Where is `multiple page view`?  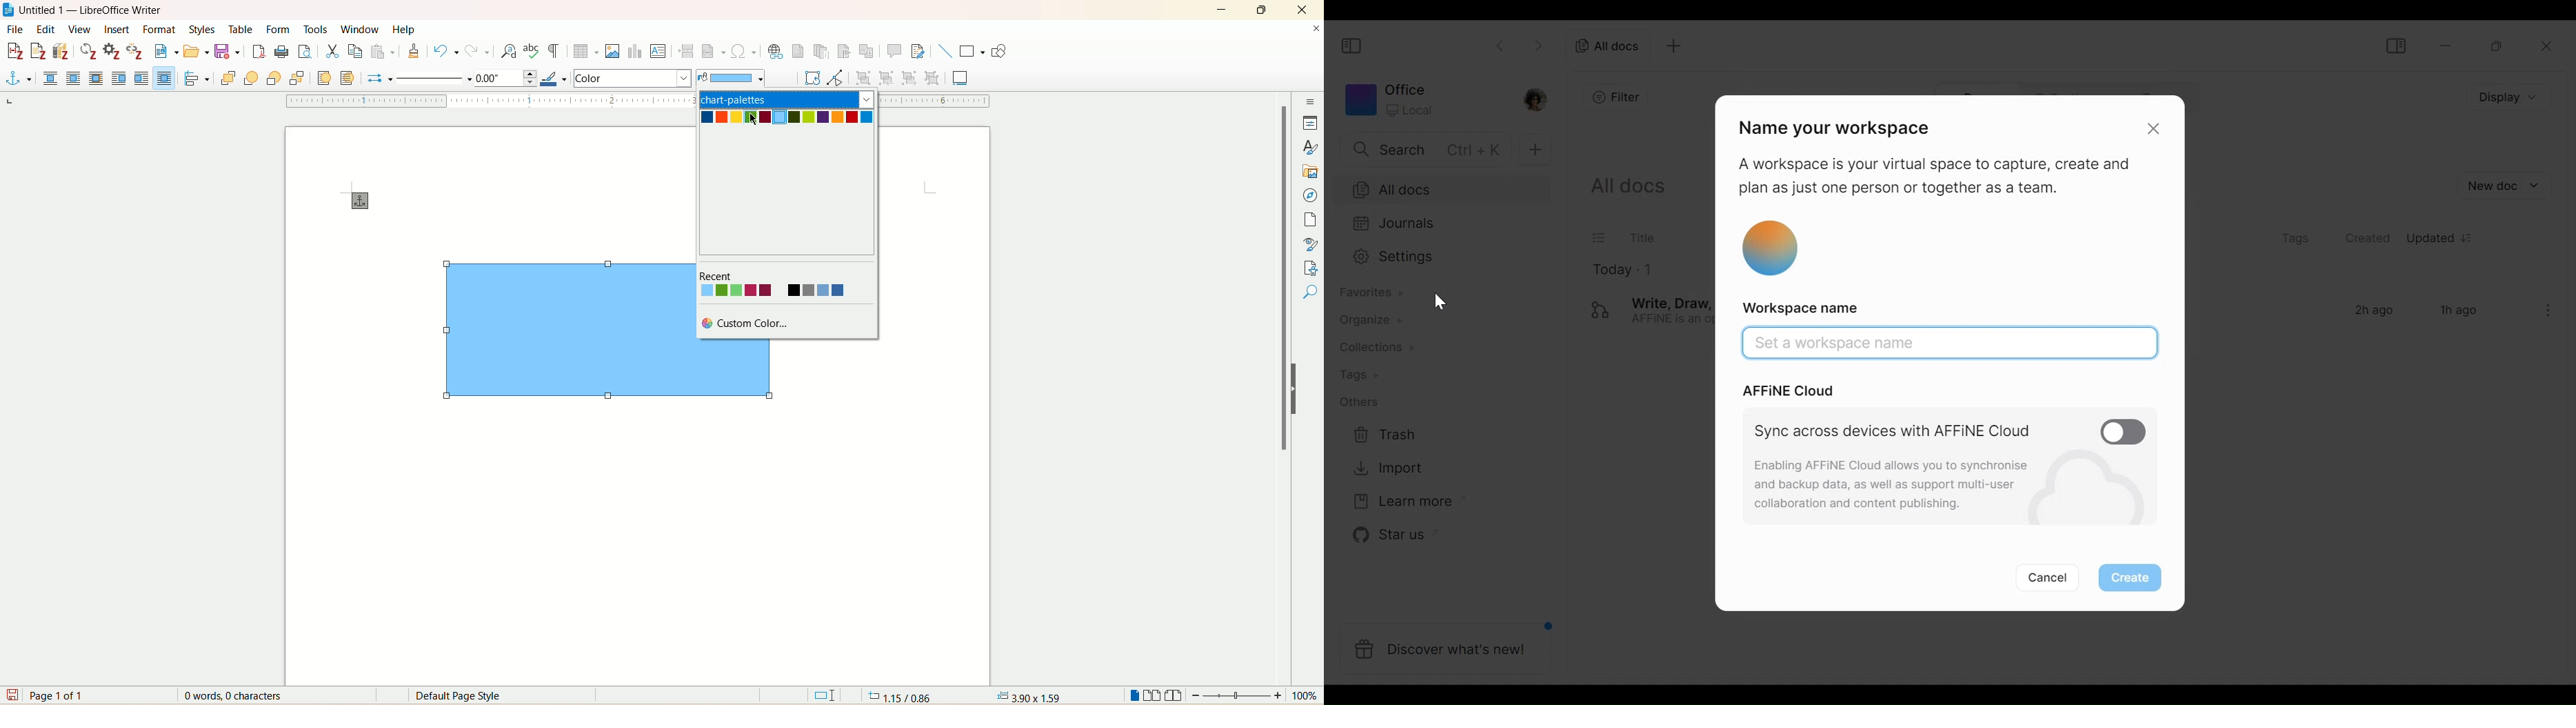 multiple page view is located at coordinates (1154, 697).